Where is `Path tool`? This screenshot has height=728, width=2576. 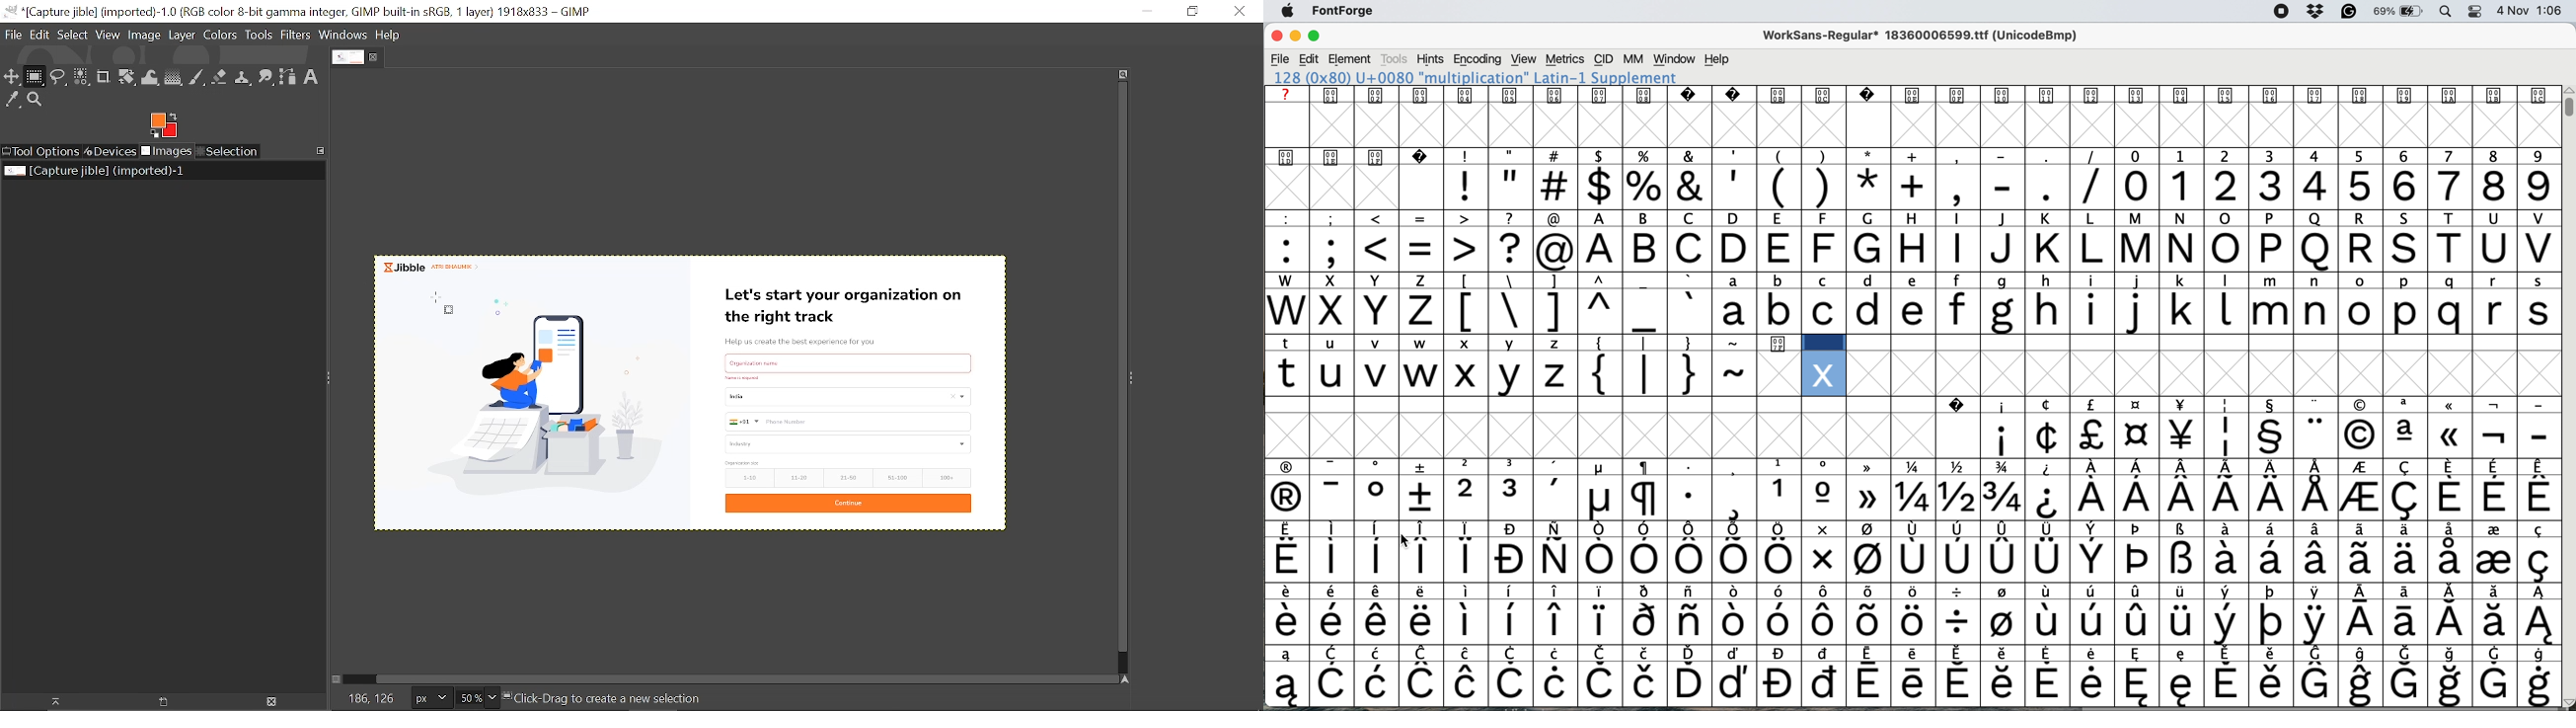
Path tool is located at coordinates (289, 77).